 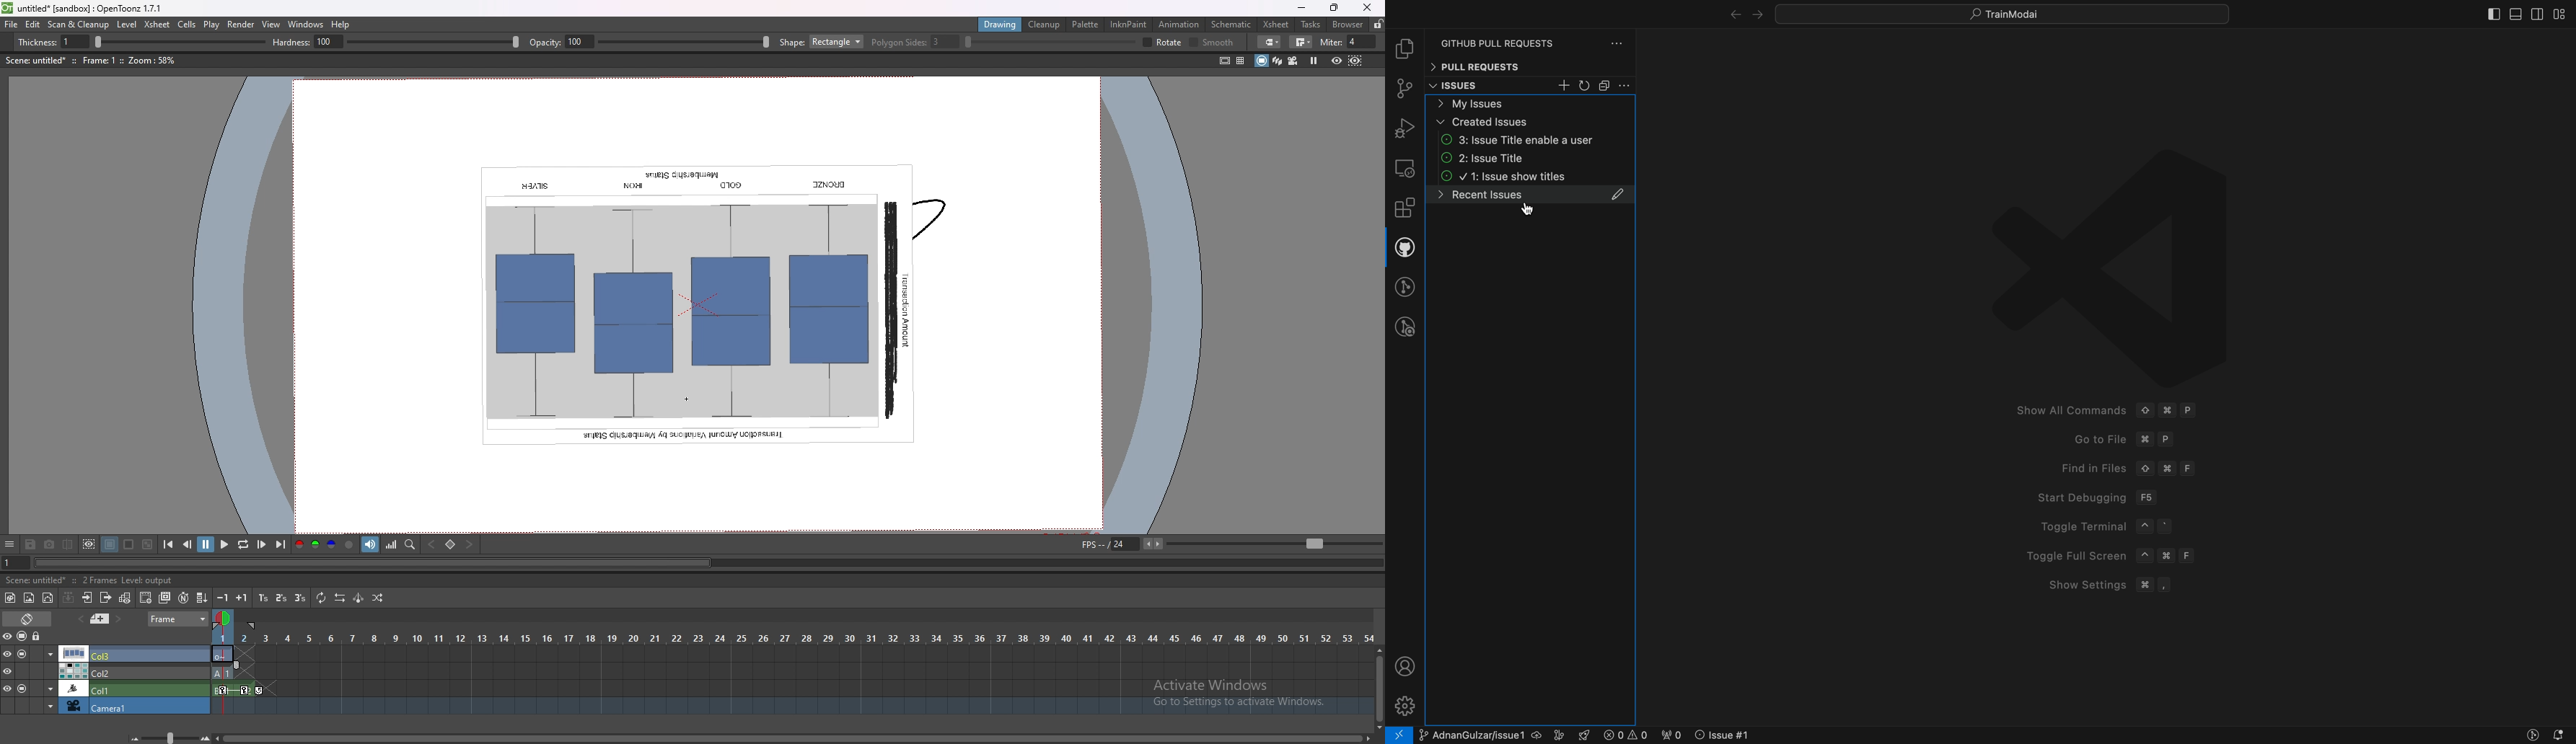 I want to click on issues titles, so click(x=1533, y=178).